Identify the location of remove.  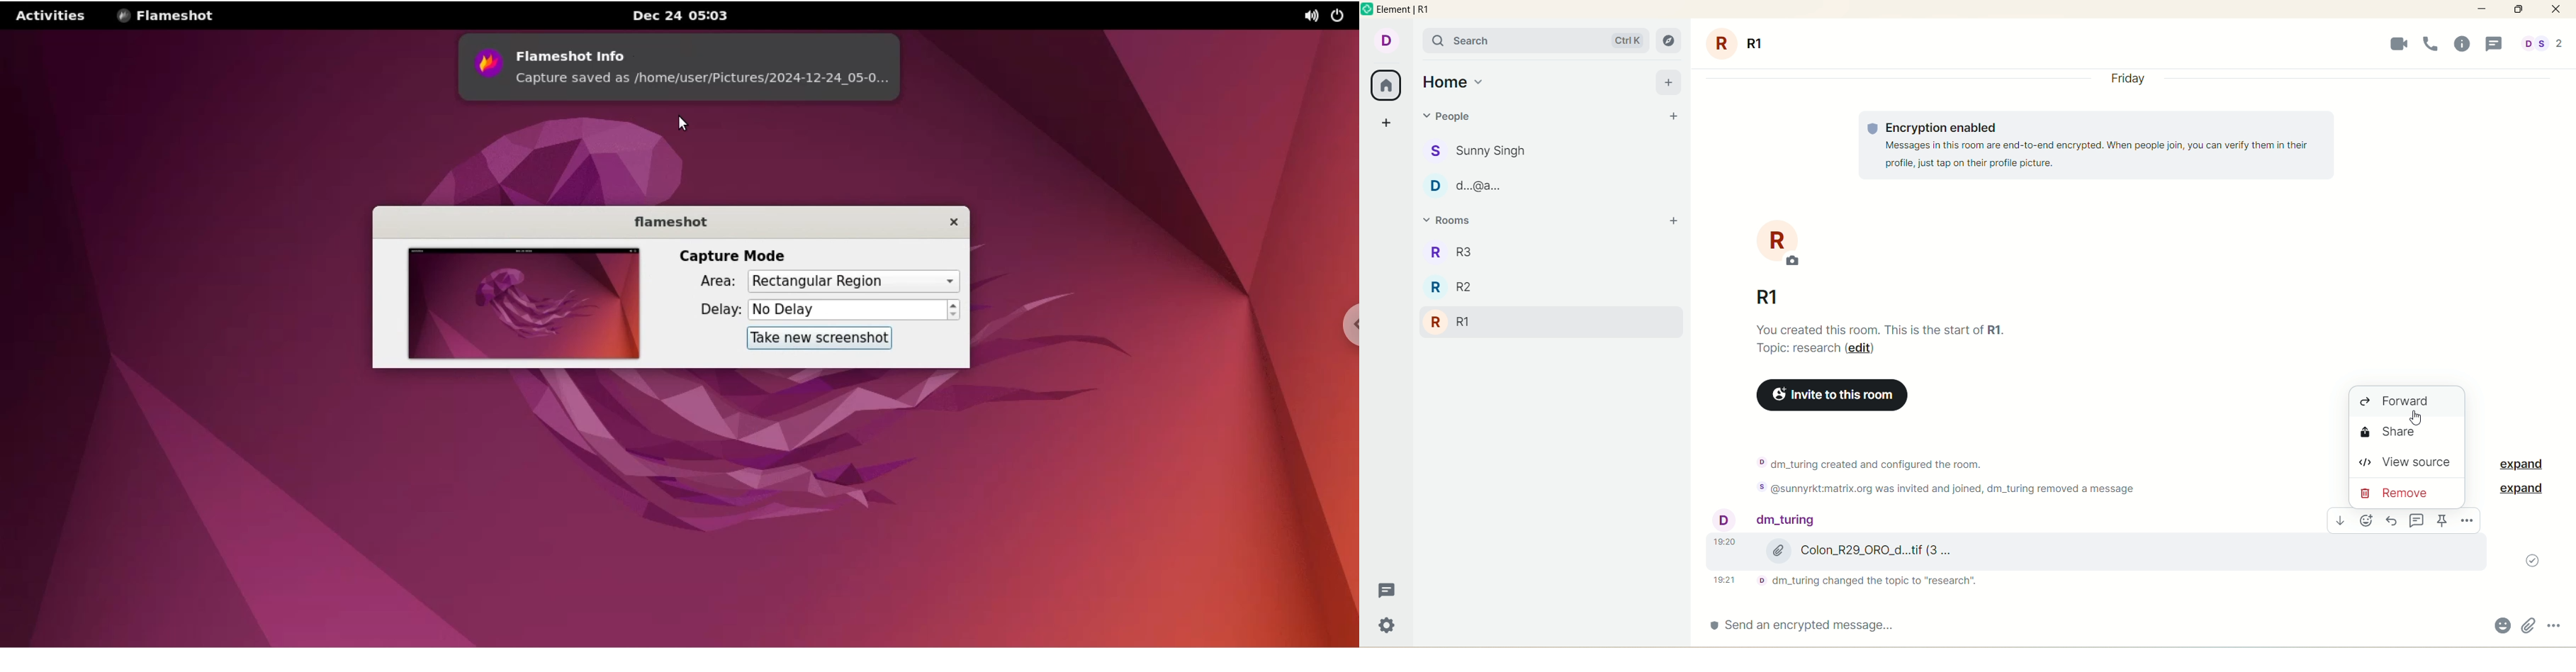
(2392, 493).